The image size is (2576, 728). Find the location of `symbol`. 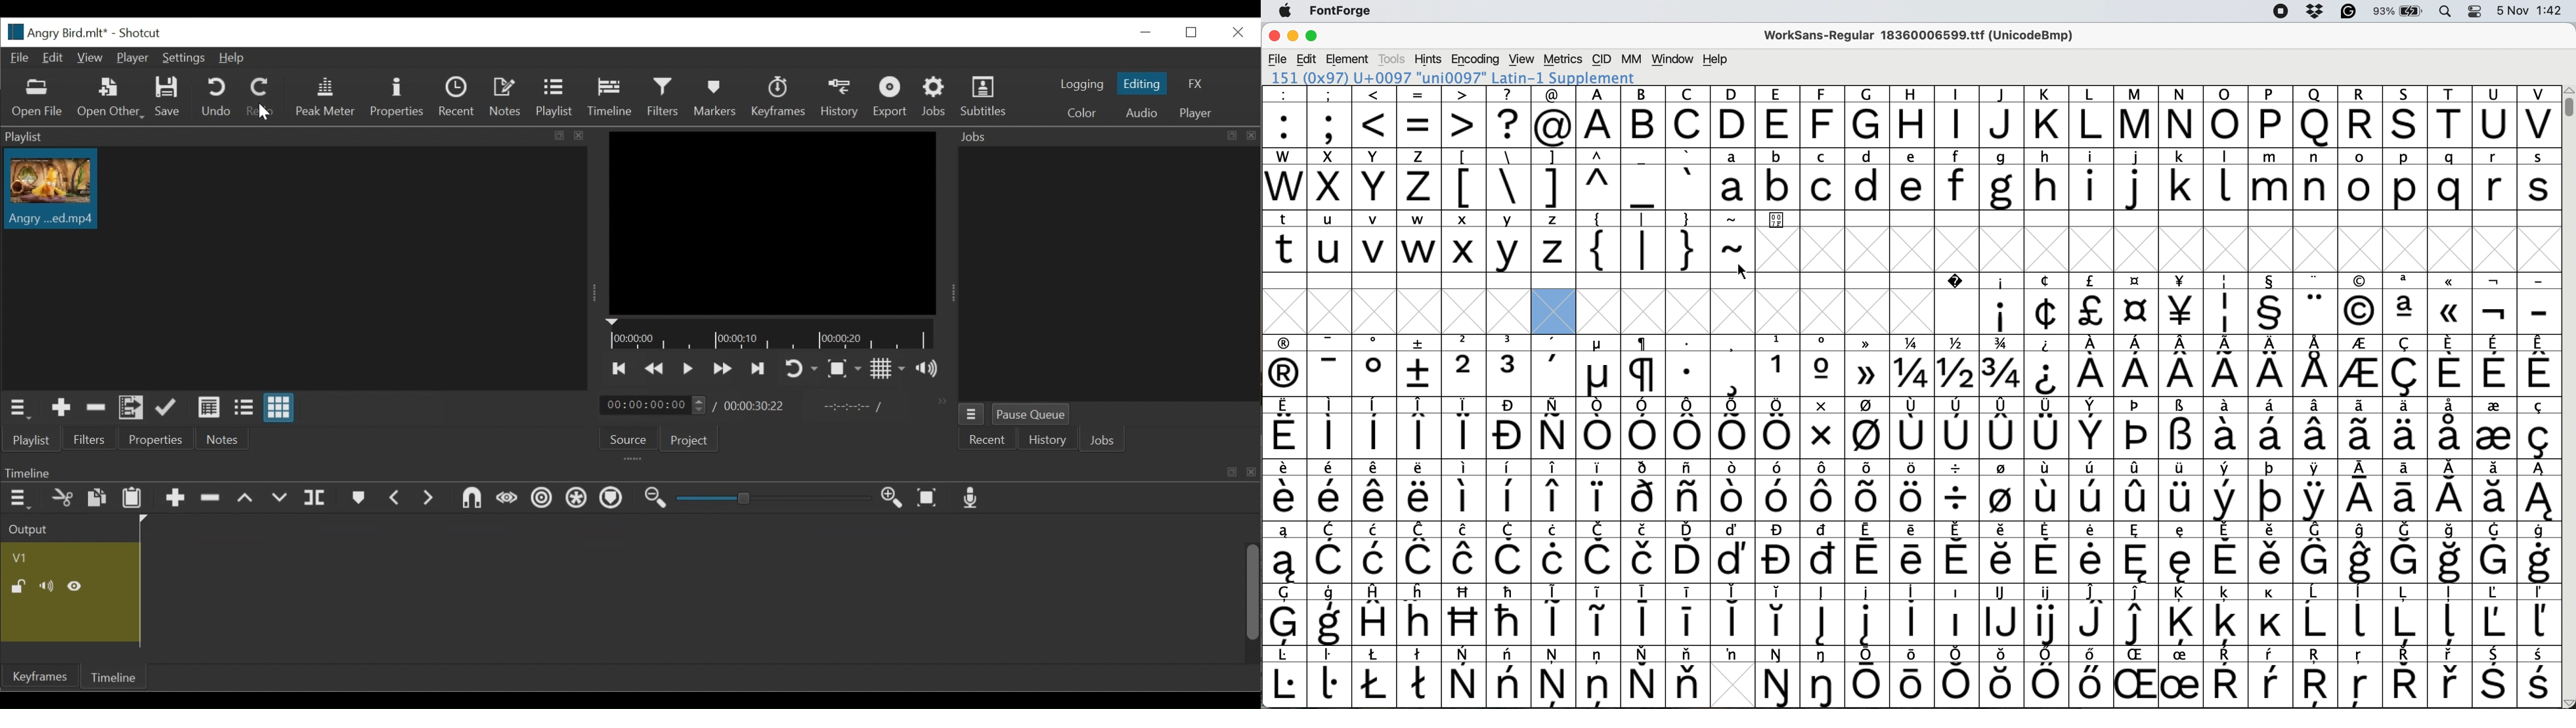

symbol is located at coordinates (1915, 553).